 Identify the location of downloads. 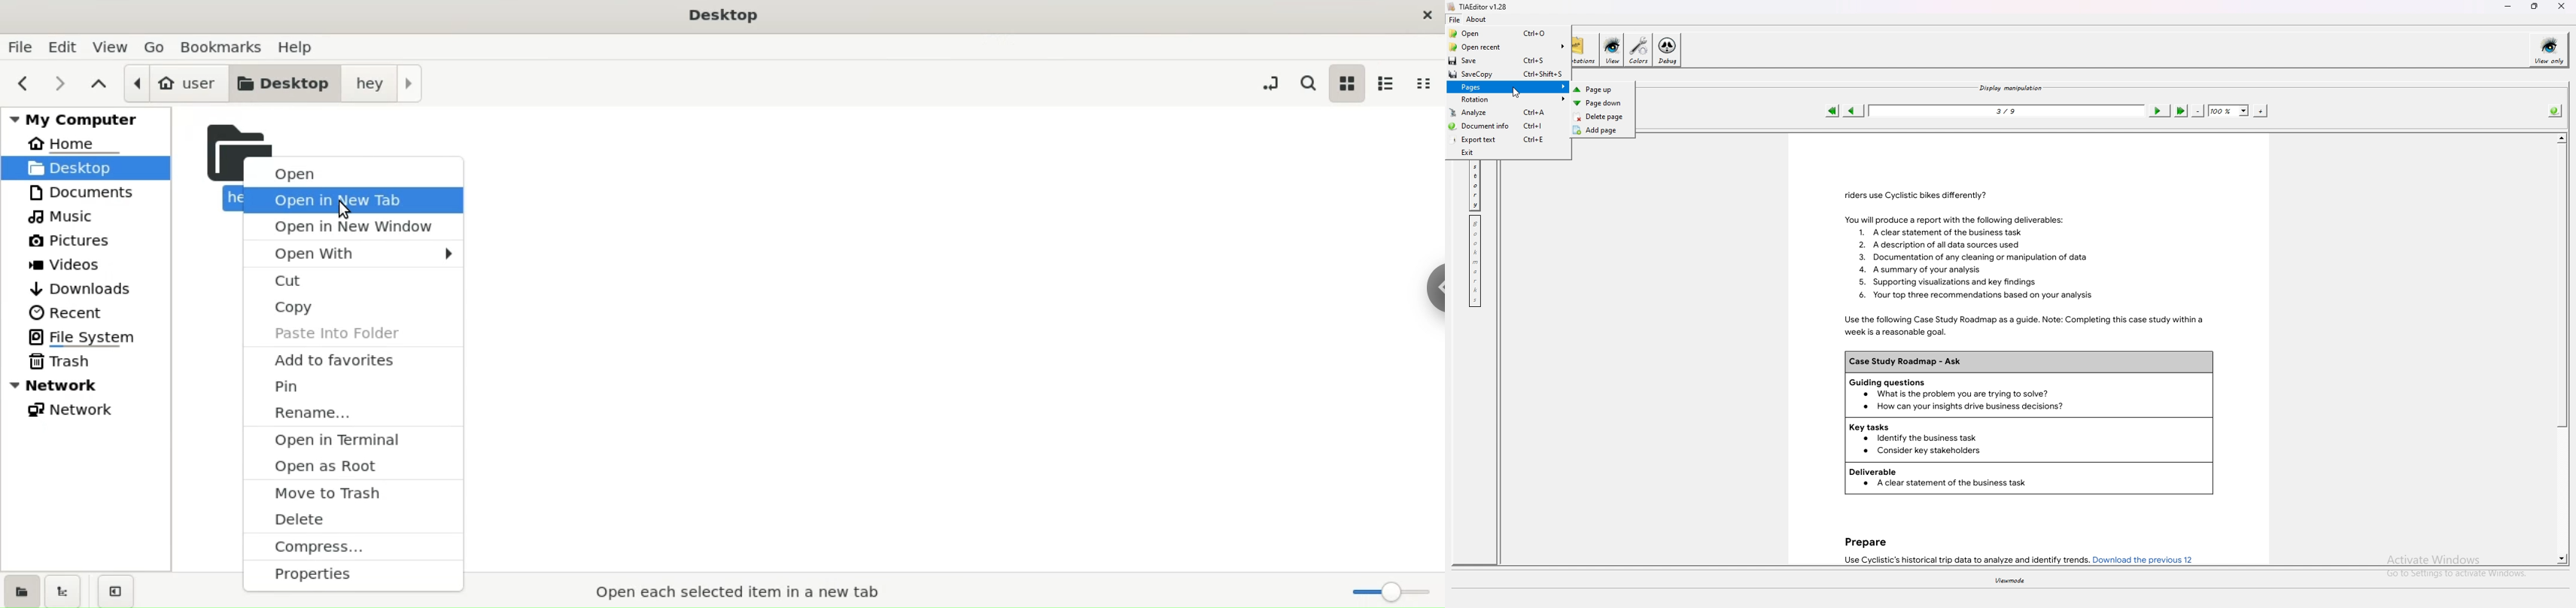
(89, 288).